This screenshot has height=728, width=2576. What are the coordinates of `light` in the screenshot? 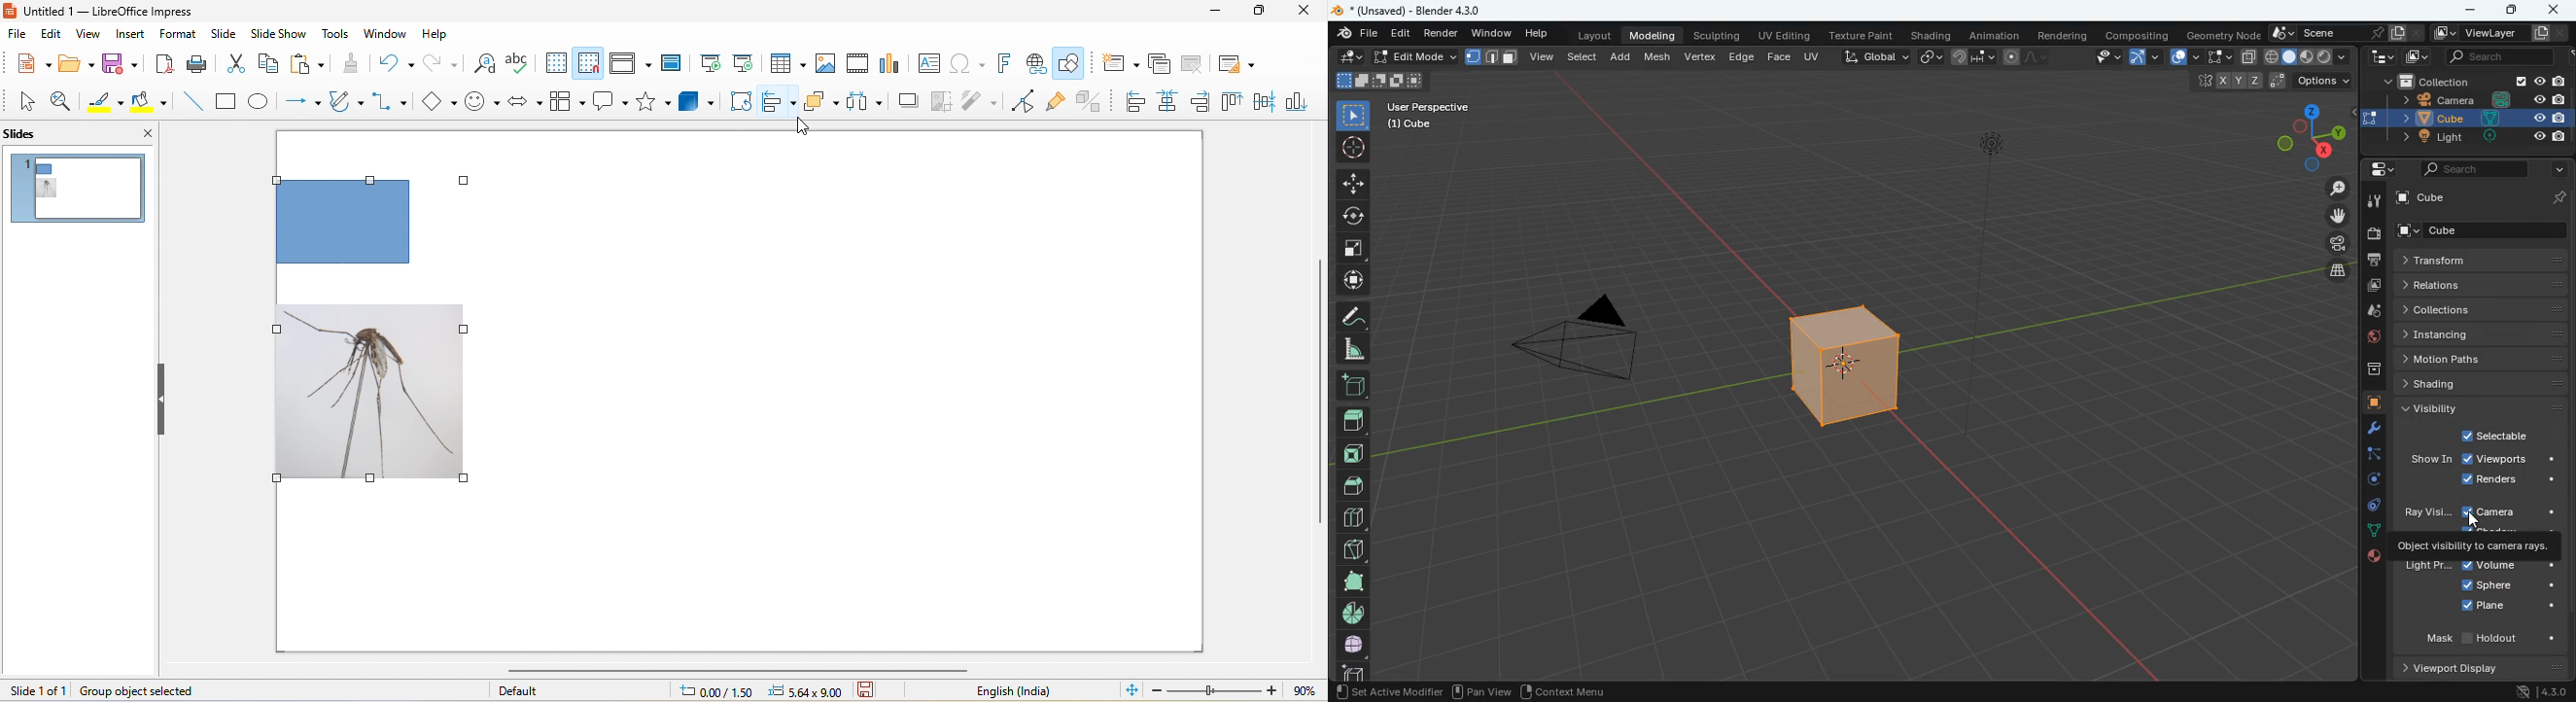 It's located at (2478, 137).